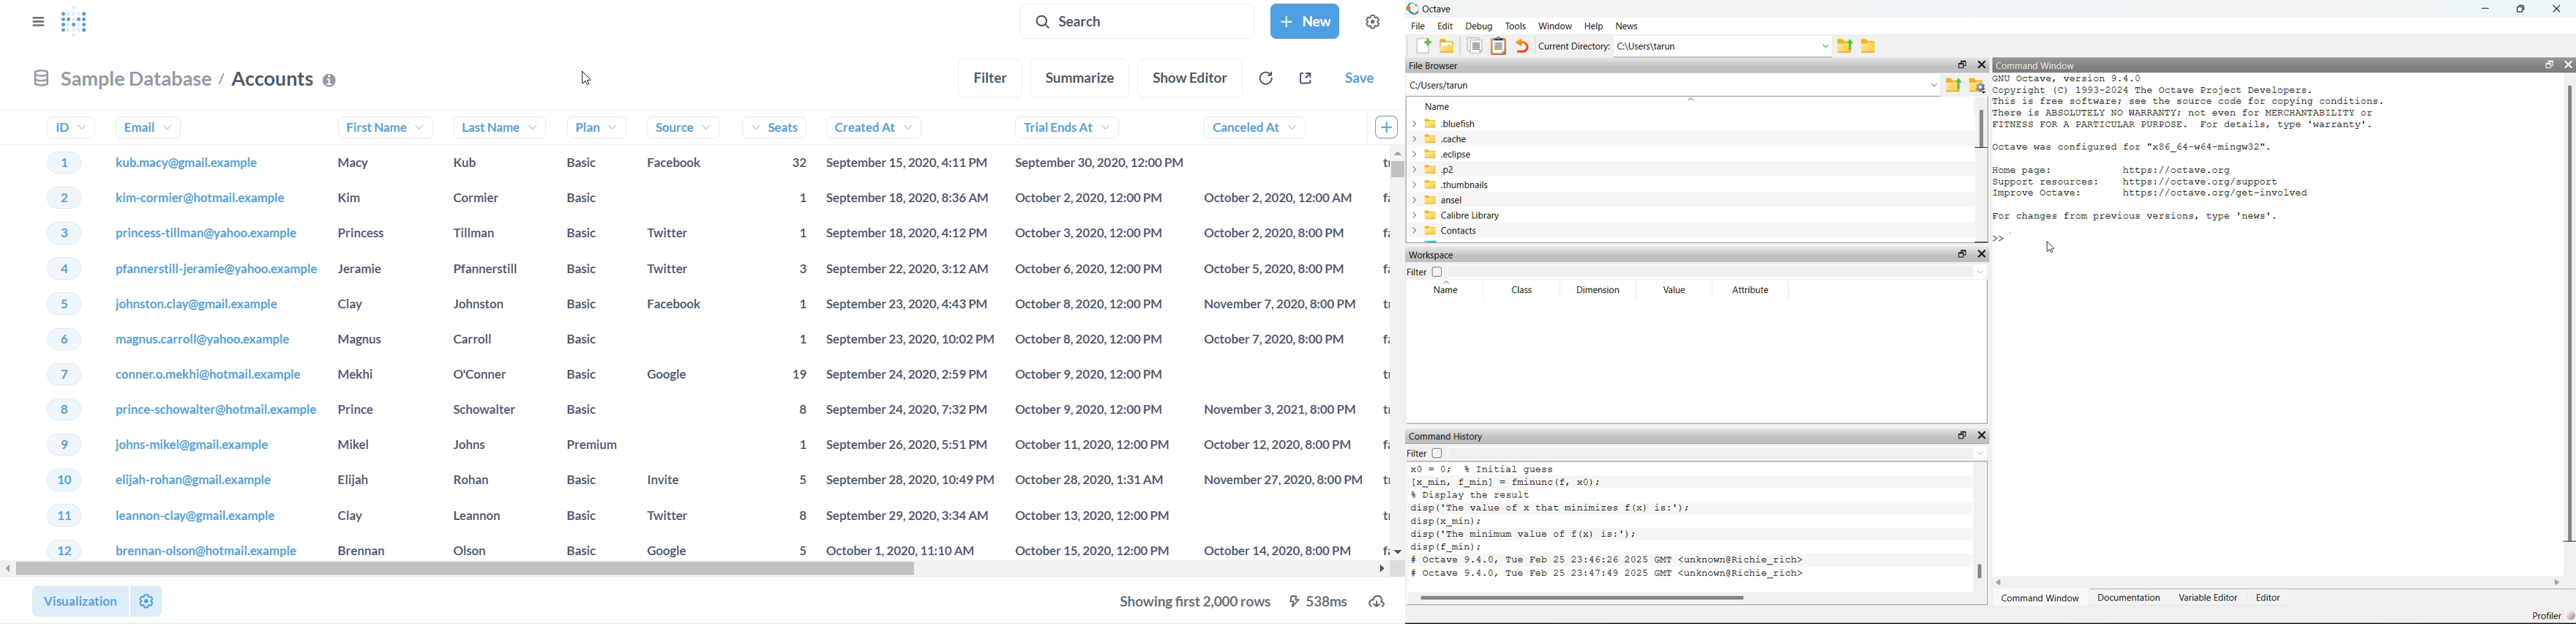  I want to click on Info, so click(330, 80).